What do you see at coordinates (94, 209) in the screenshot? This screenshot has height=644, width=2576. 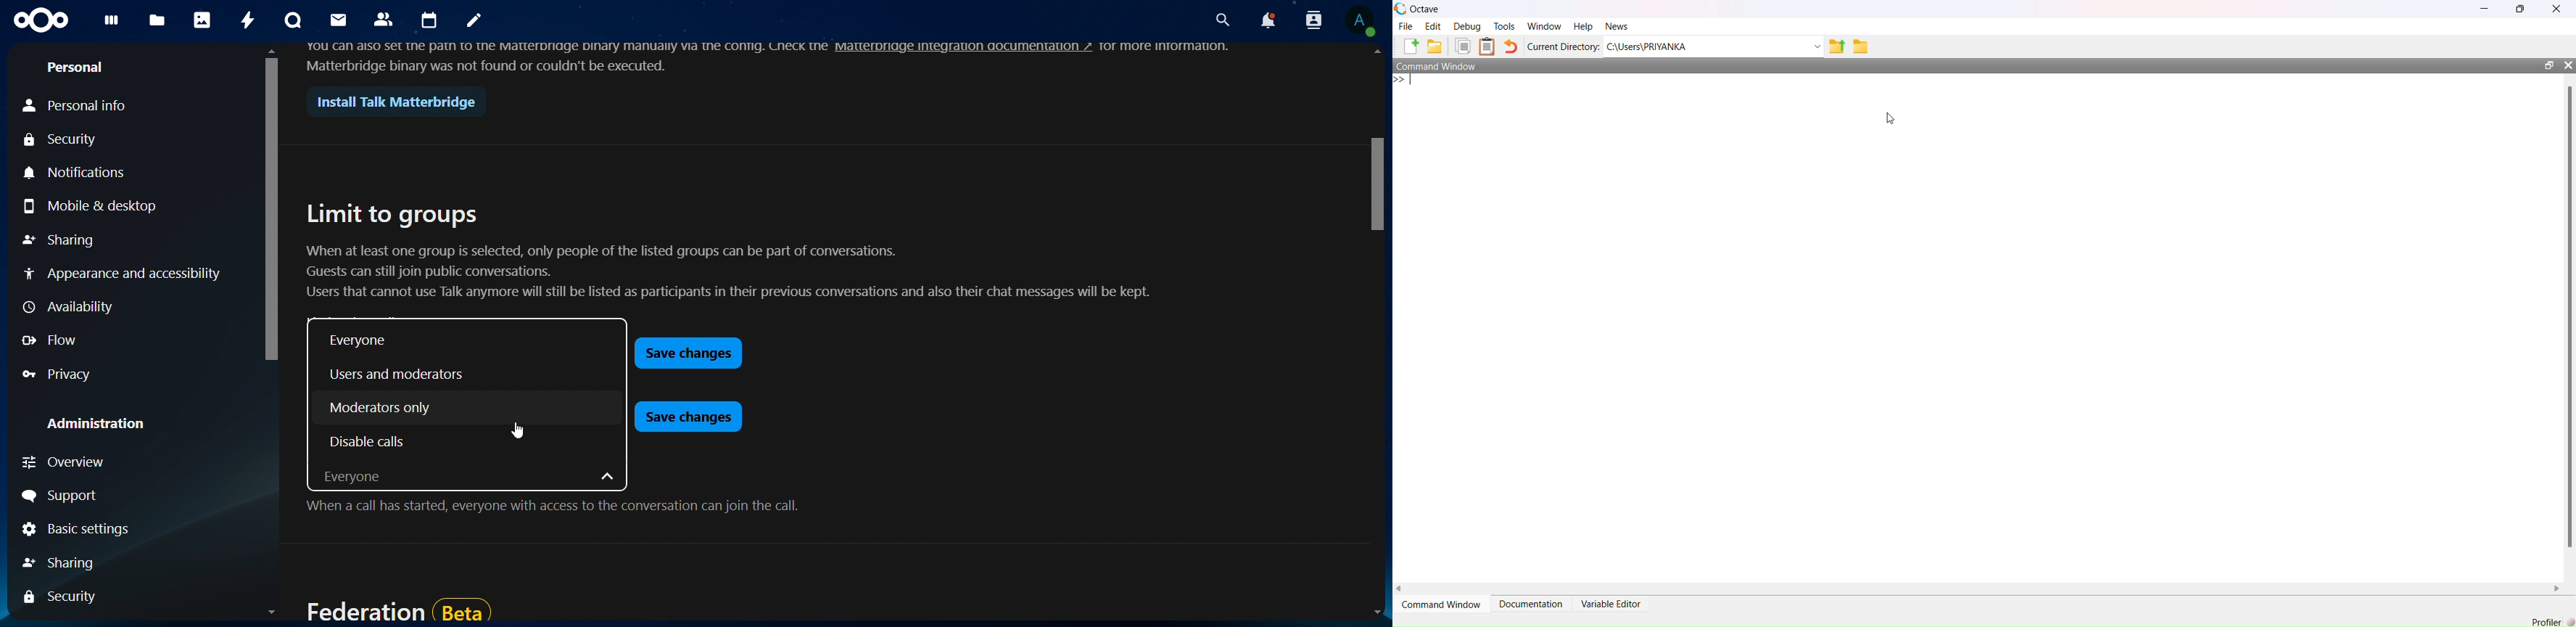 I see `Mobile & Desktop` at bounding box center [94, 209].